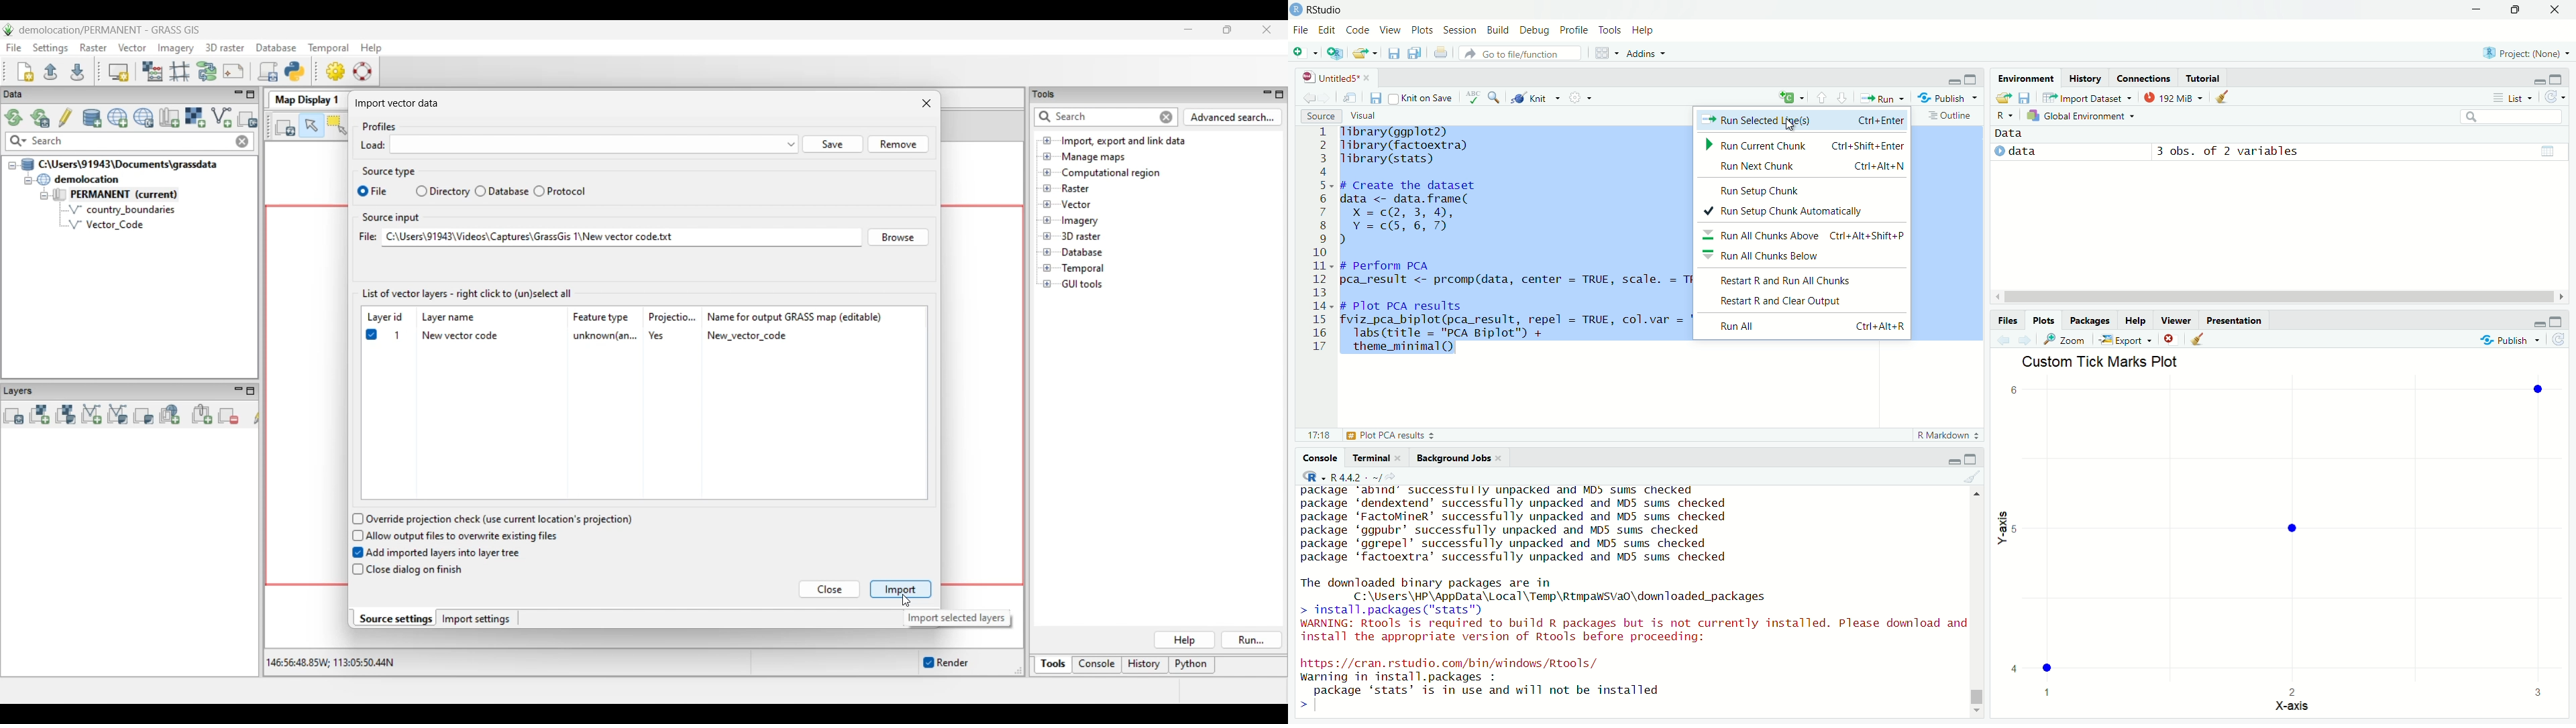  What do you see at coordinates (2026, 77) in the screenshot?
I see `environment` at bounding box center [2026, 77].